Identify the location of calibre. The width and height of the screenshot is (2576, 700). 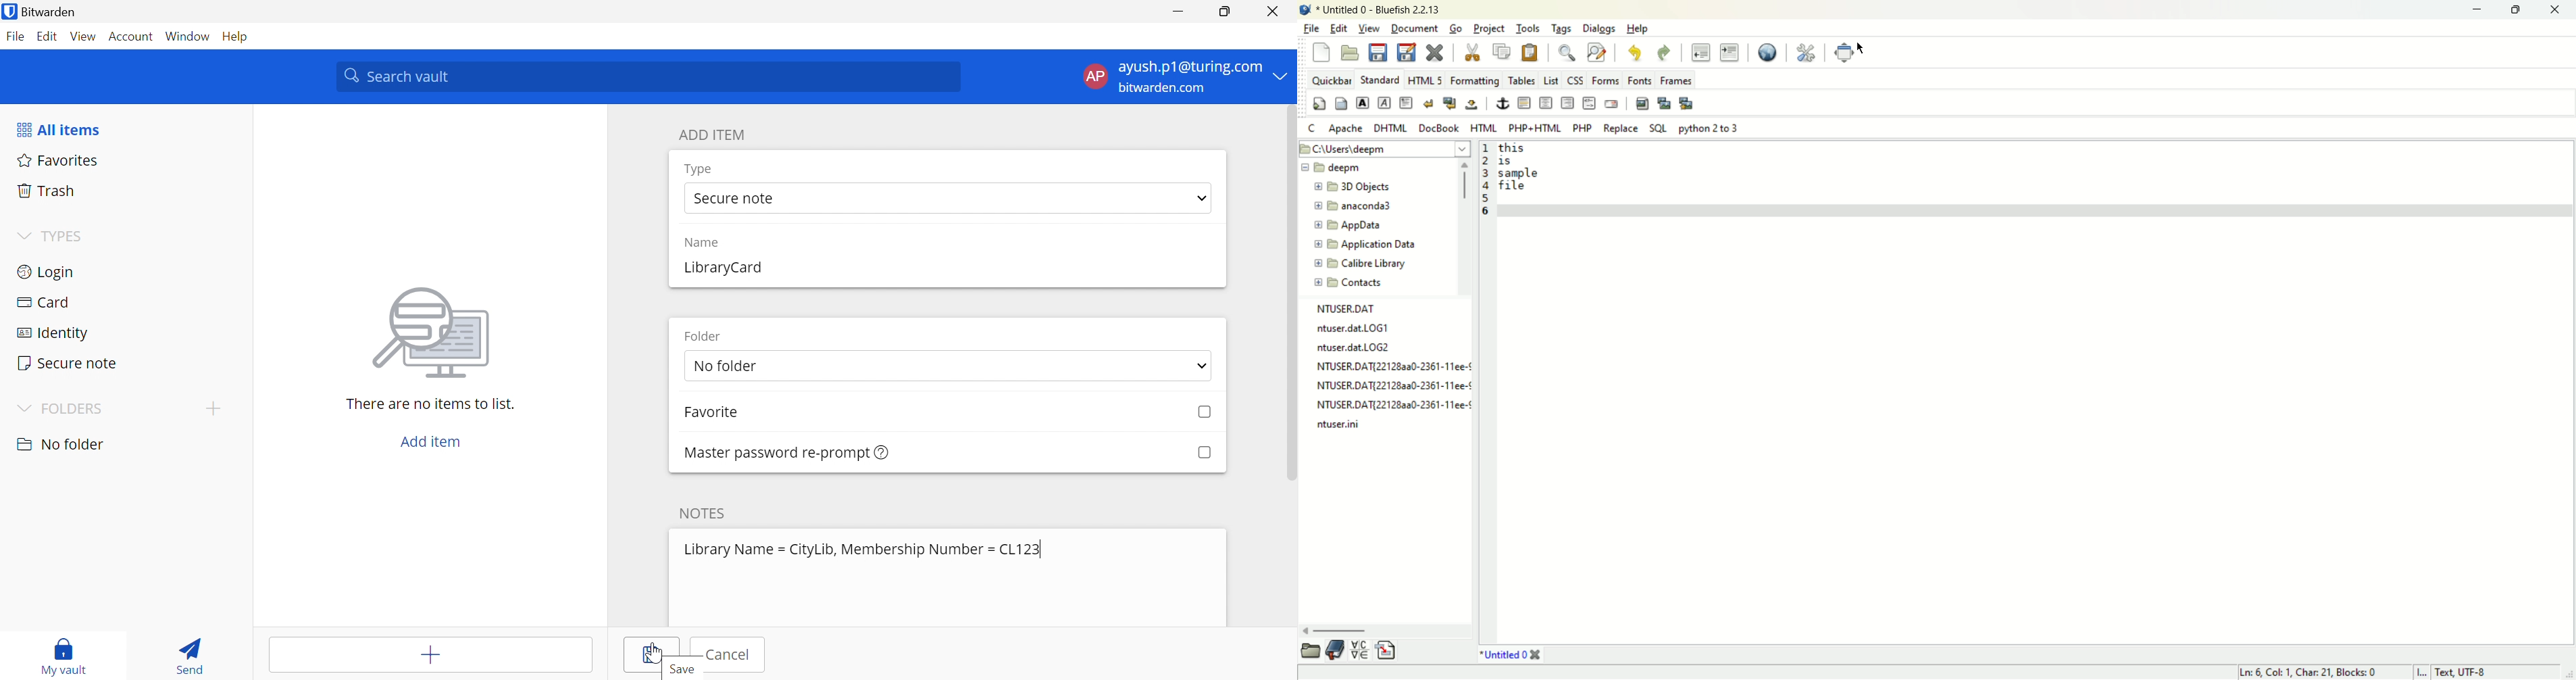
(1362, 263).